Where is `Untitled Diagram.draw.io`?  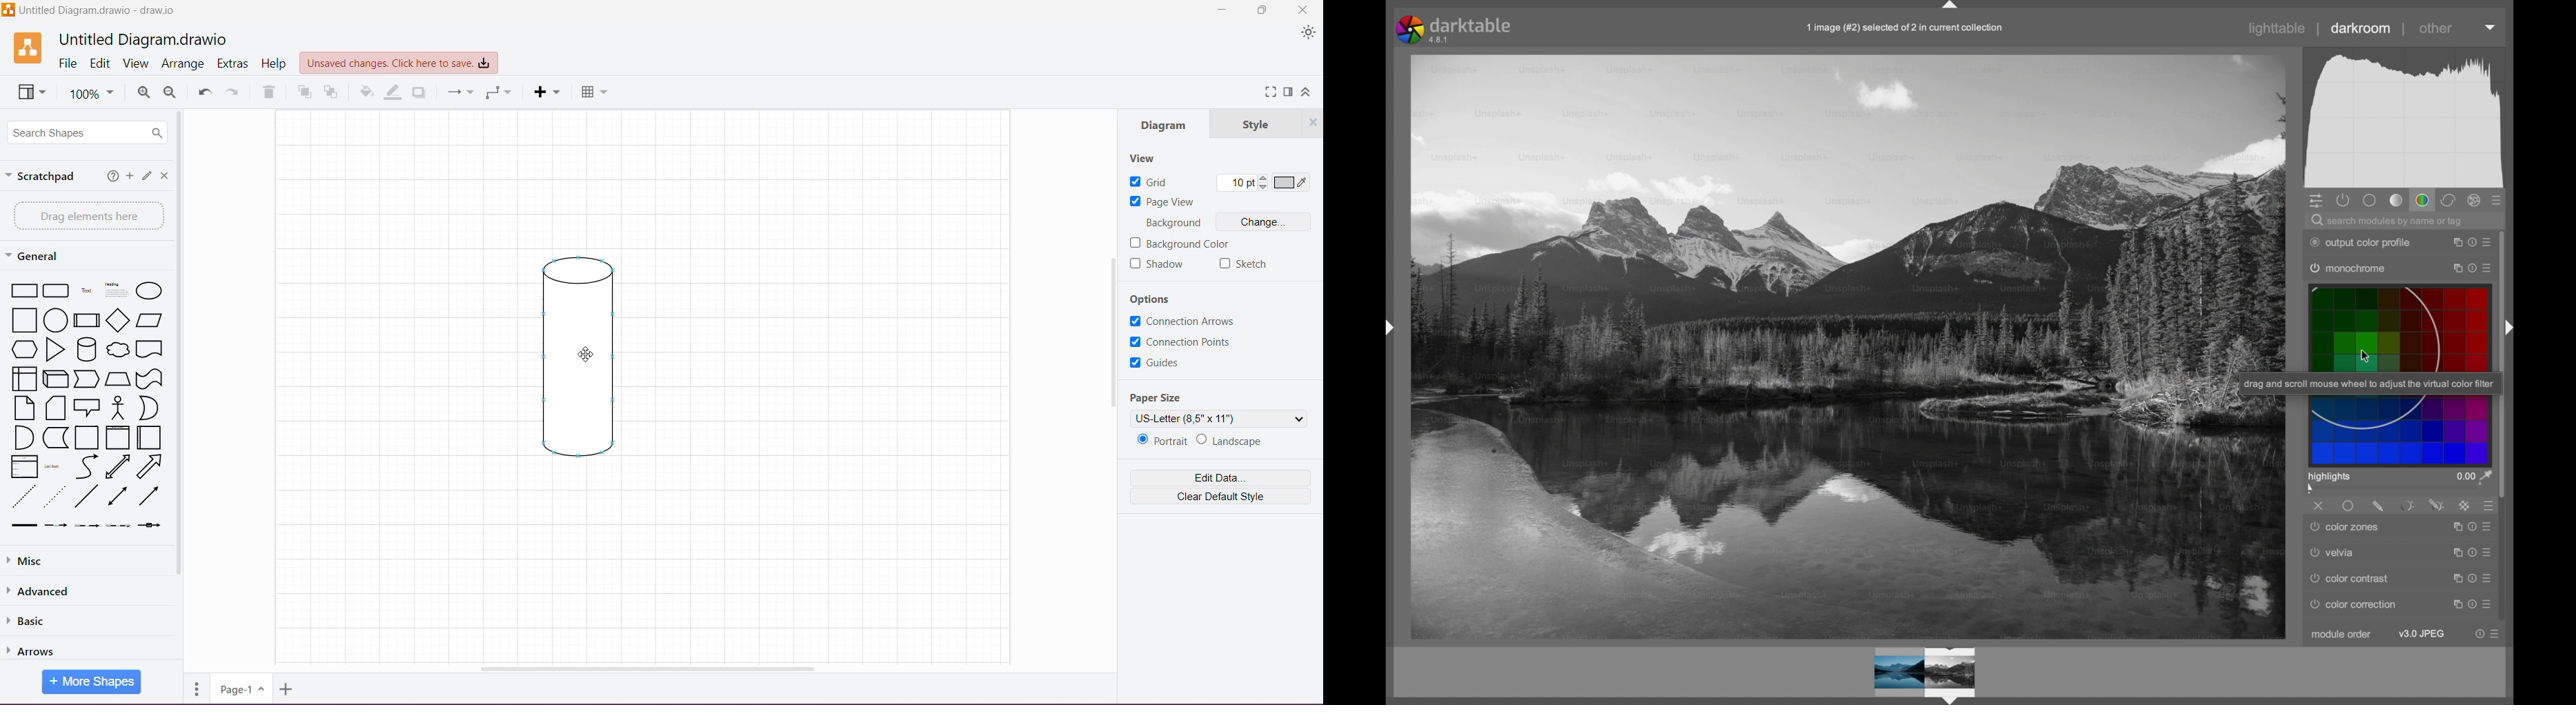 Untitled Diagram.draw.io is located at coordinates (142, 38).